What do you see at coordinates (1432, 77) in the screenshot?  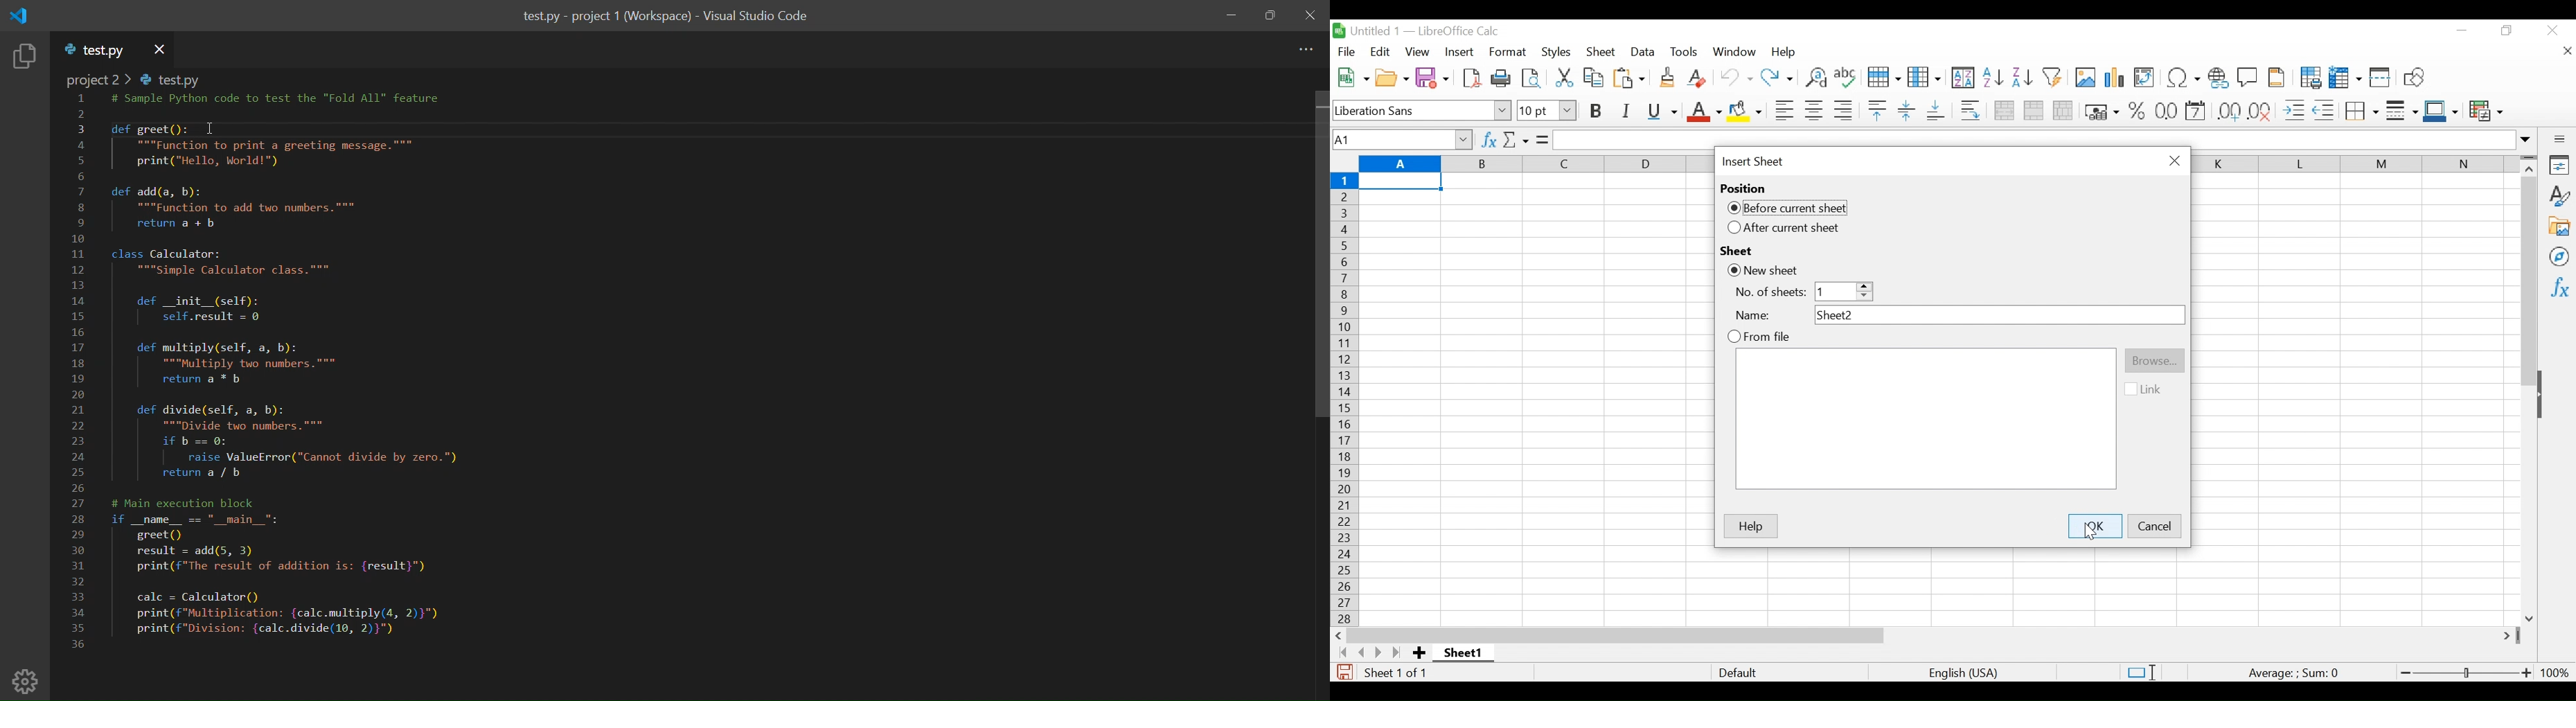 I see `Save` at bounding box center [1432, 77].